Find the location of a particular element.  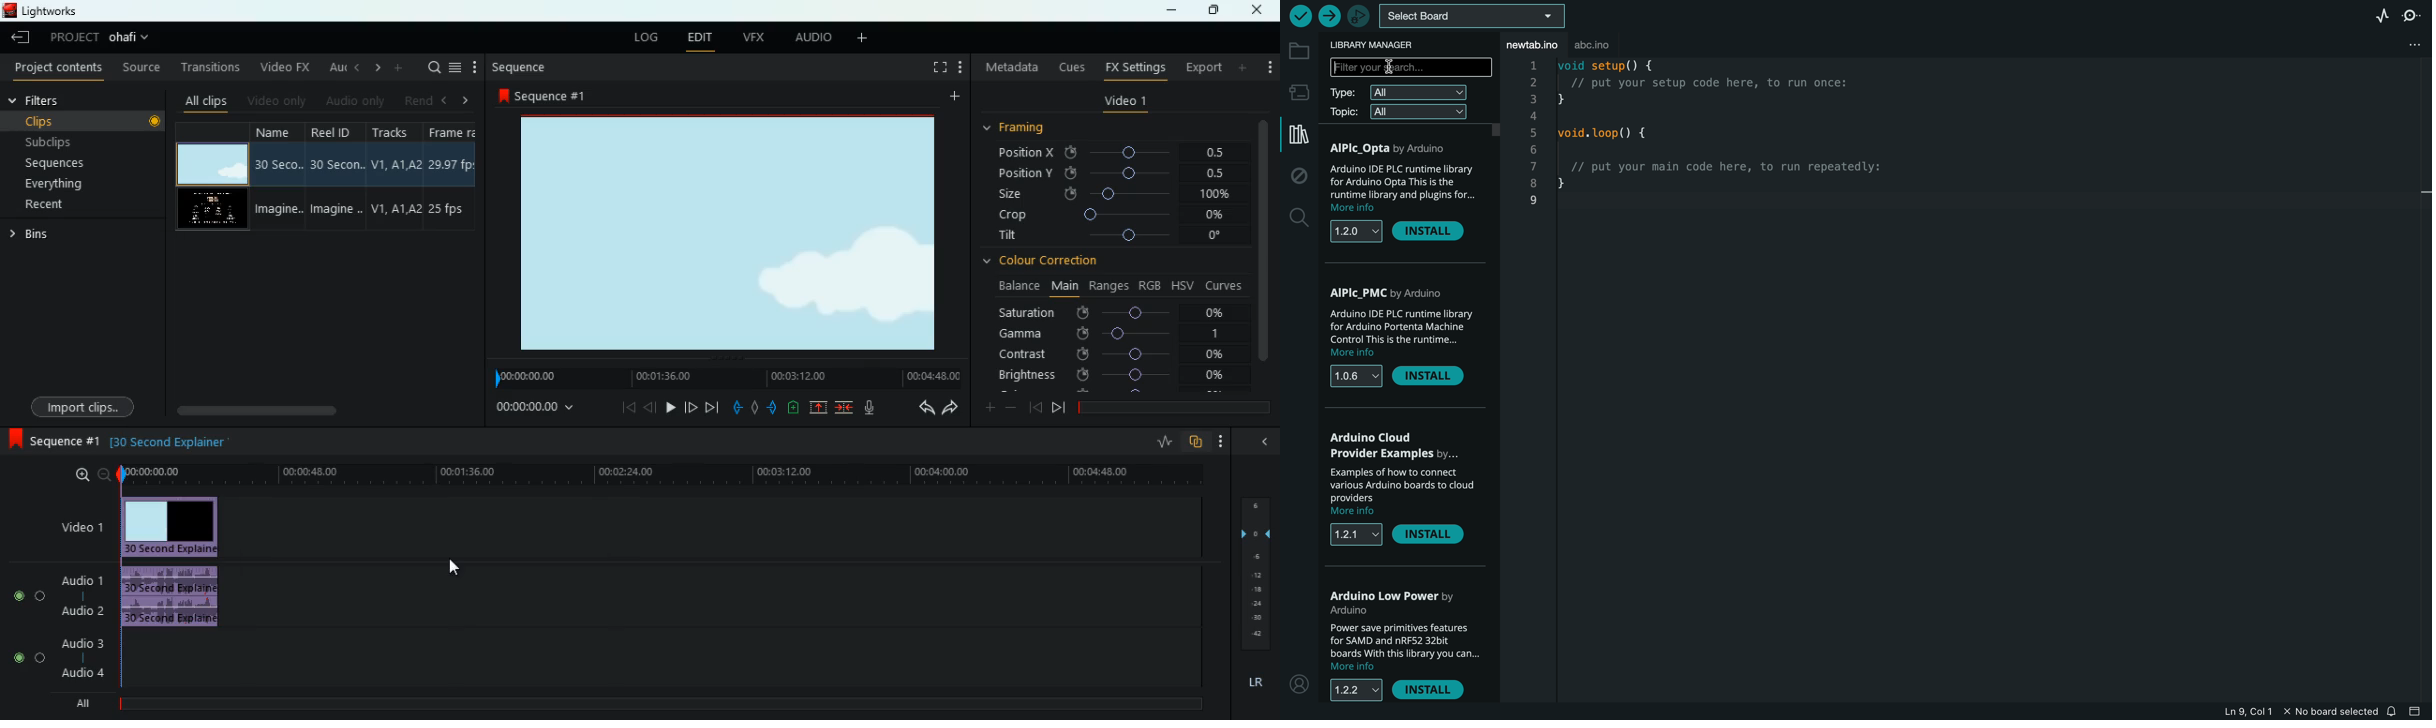

minimize is located at coordinates (1175, 10).